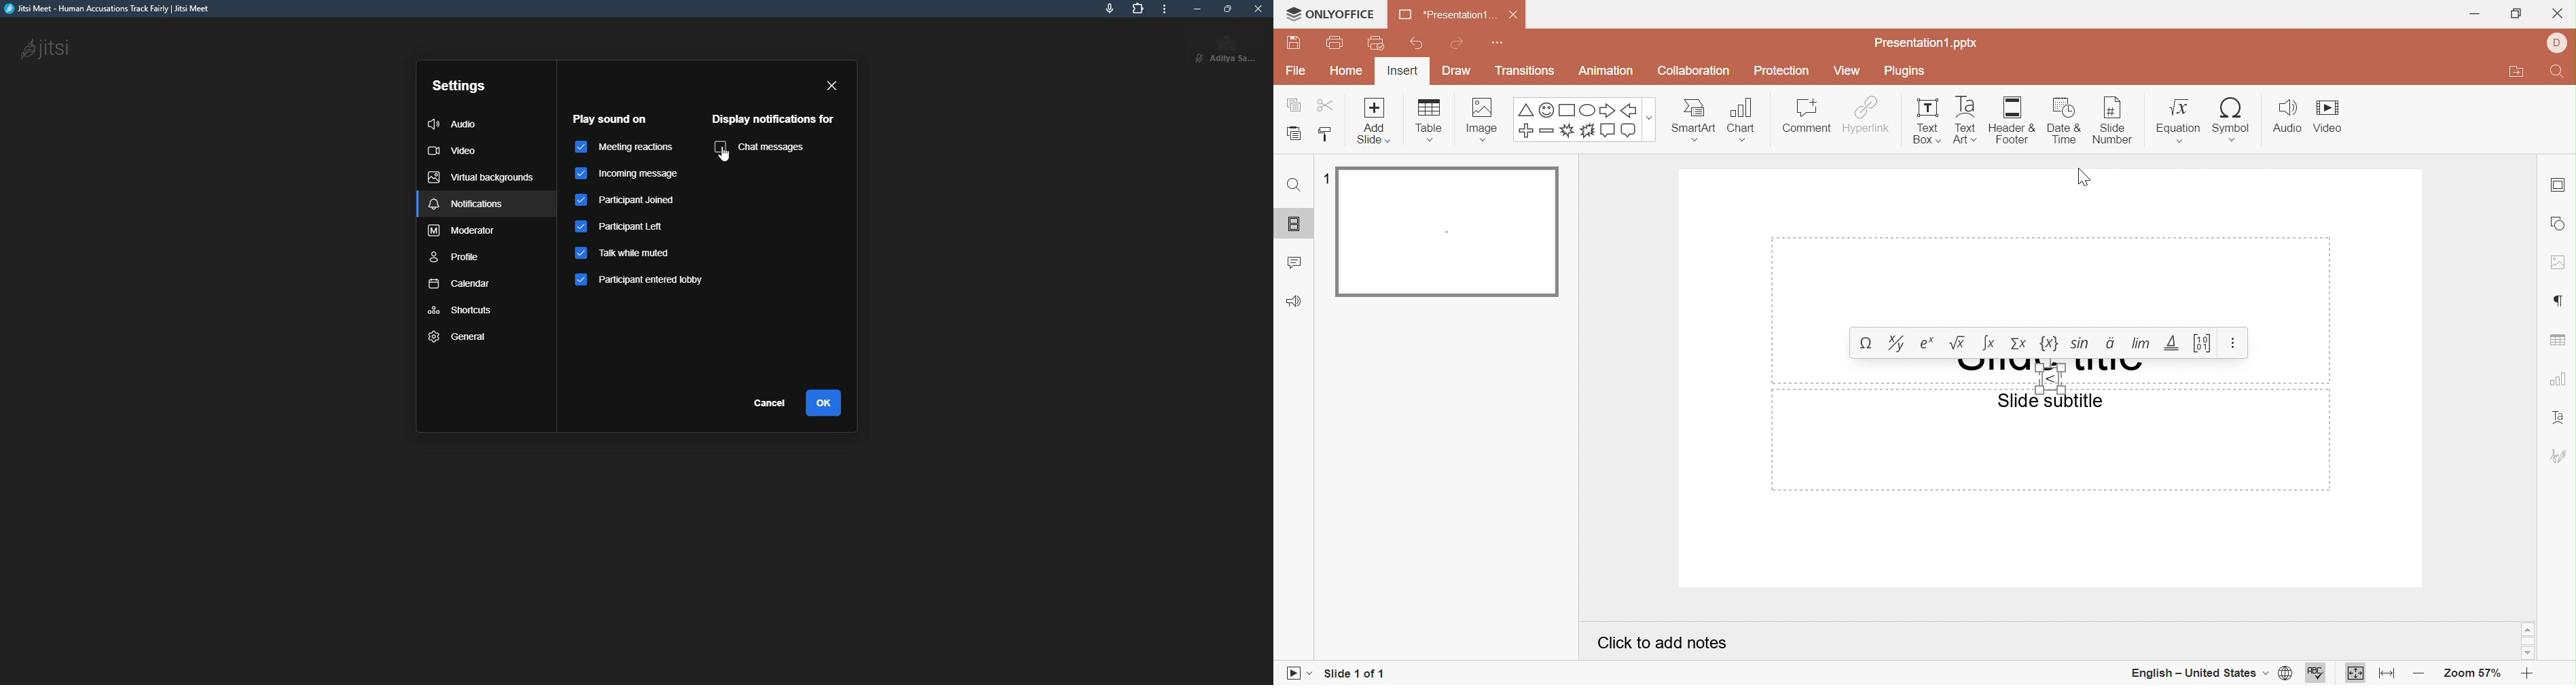 This screenshot has height=700, width=2576. I want to click on Table, so click(1430, 121).